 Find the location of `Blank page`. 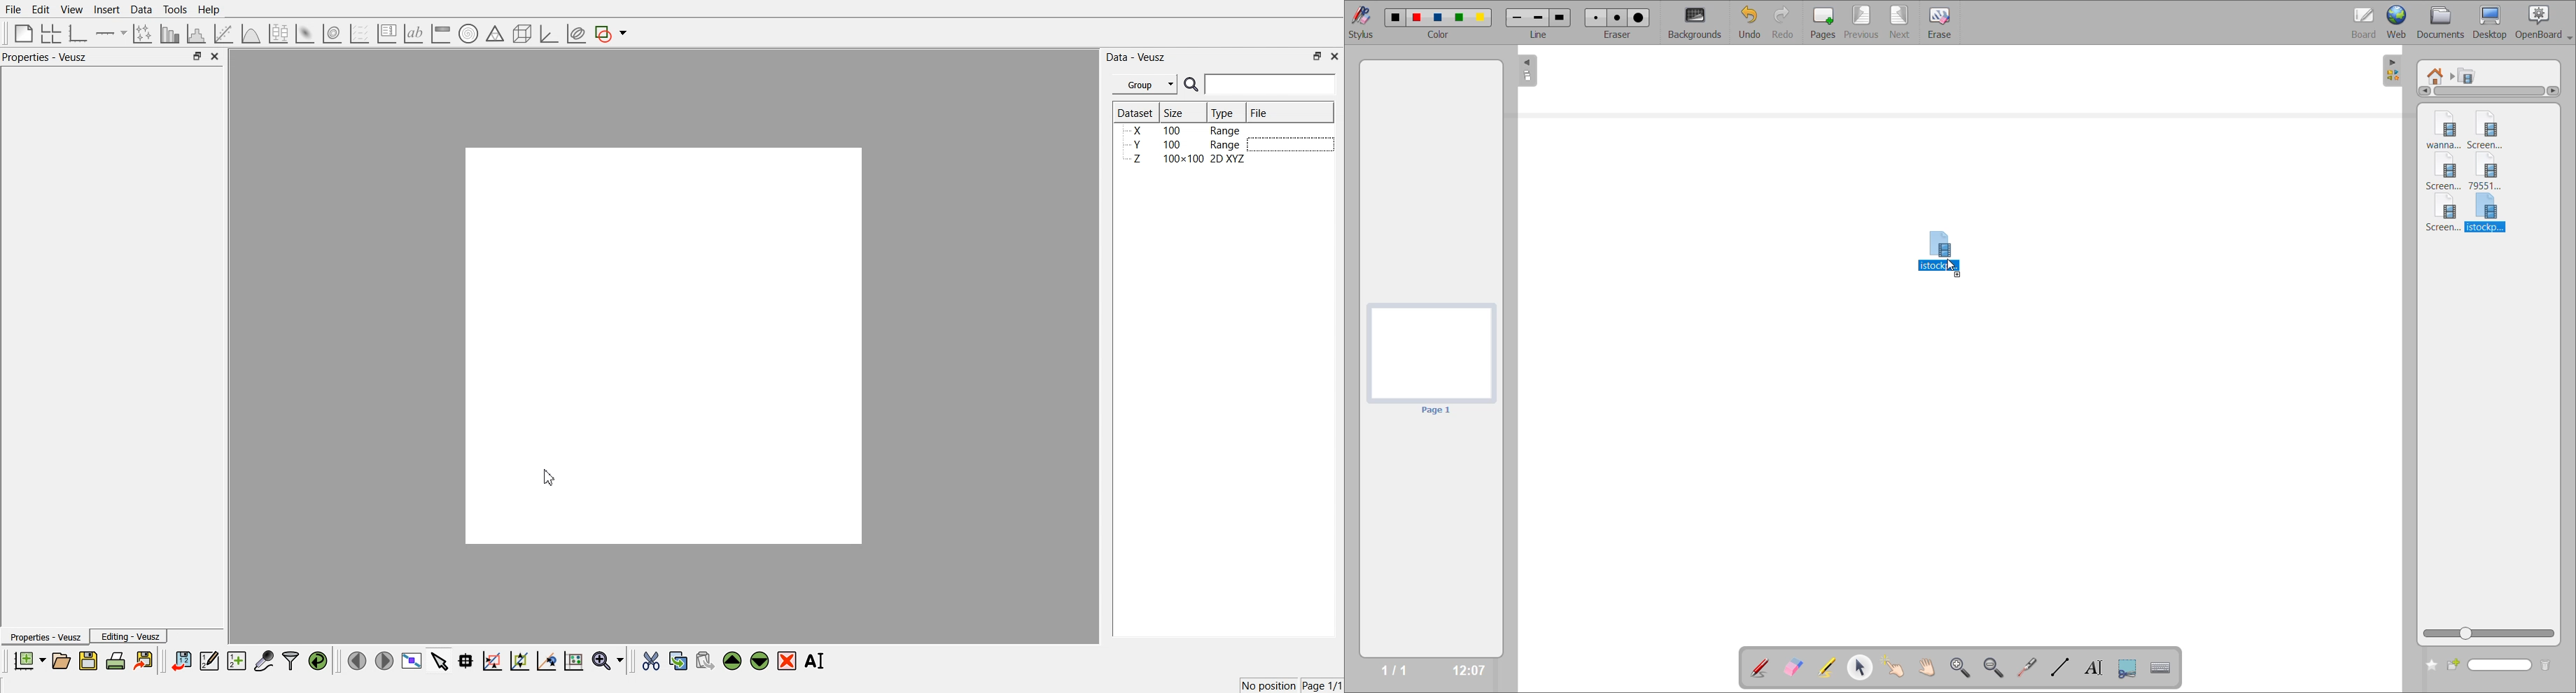

Blank page is located at coordinates (24, 33).